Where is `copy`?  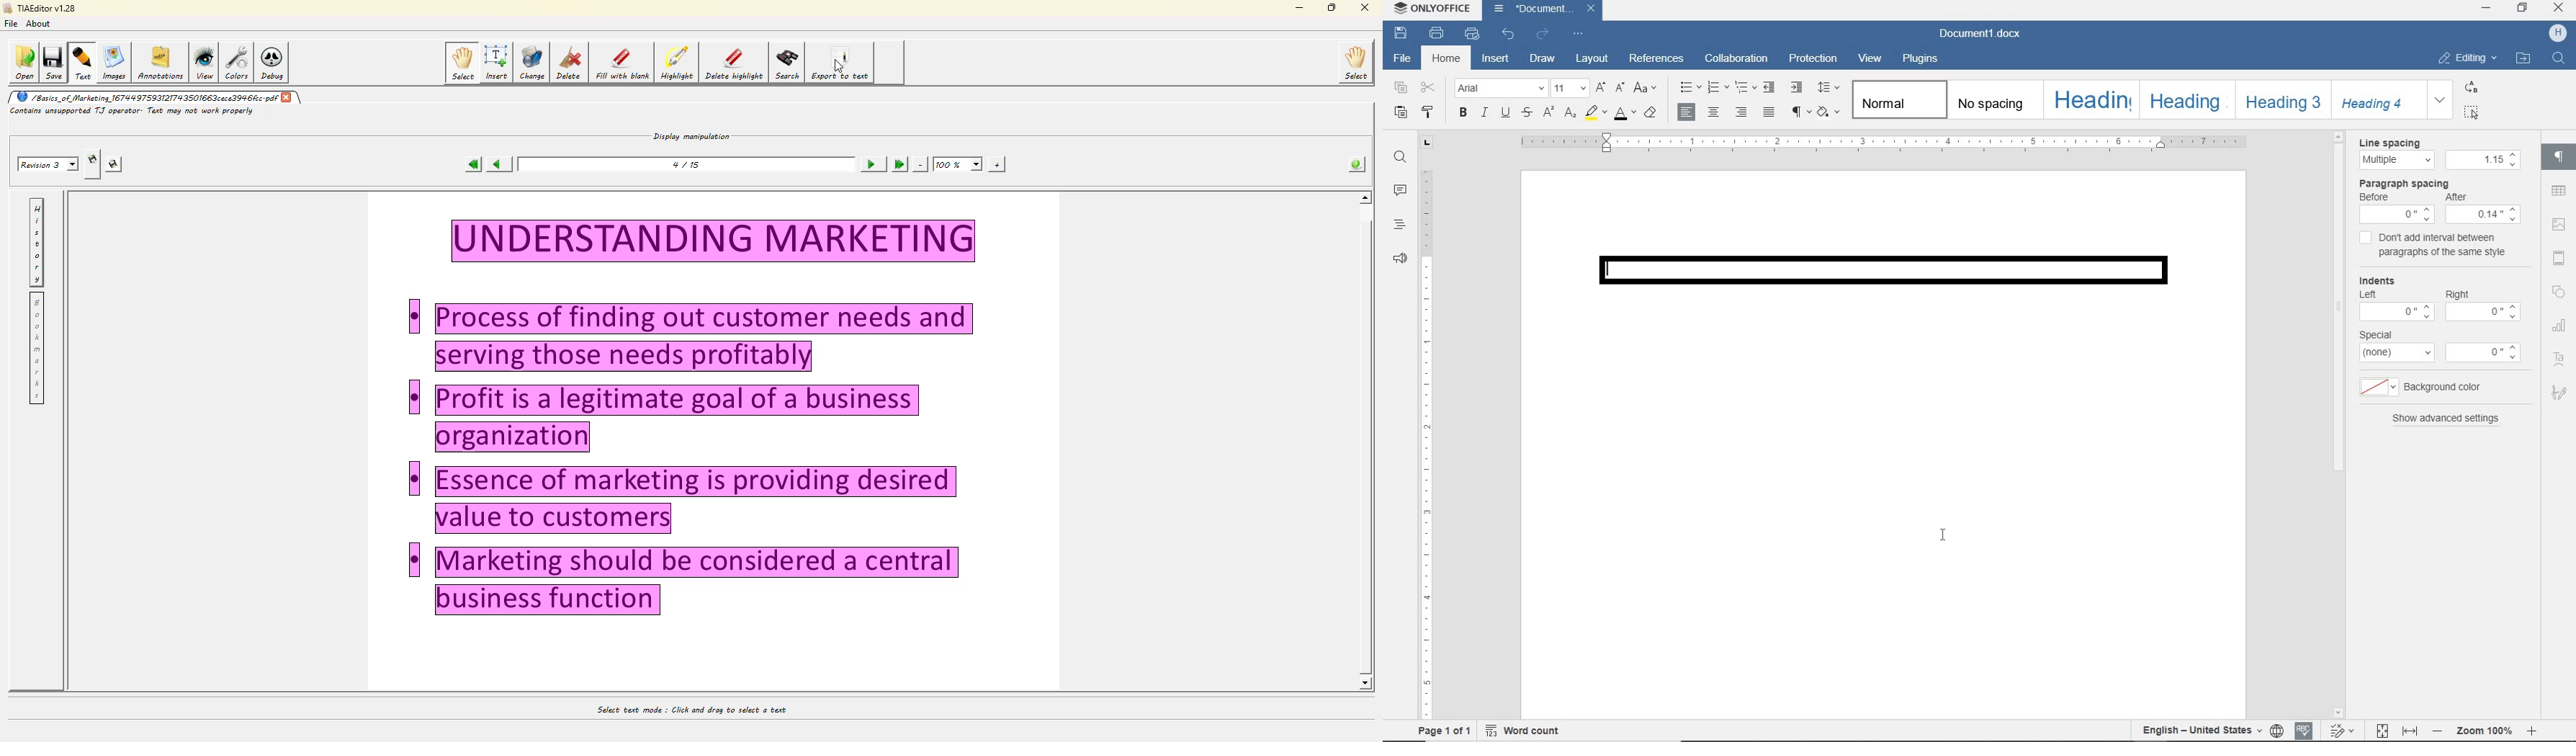 copy is located at coordinates (1400, 90).